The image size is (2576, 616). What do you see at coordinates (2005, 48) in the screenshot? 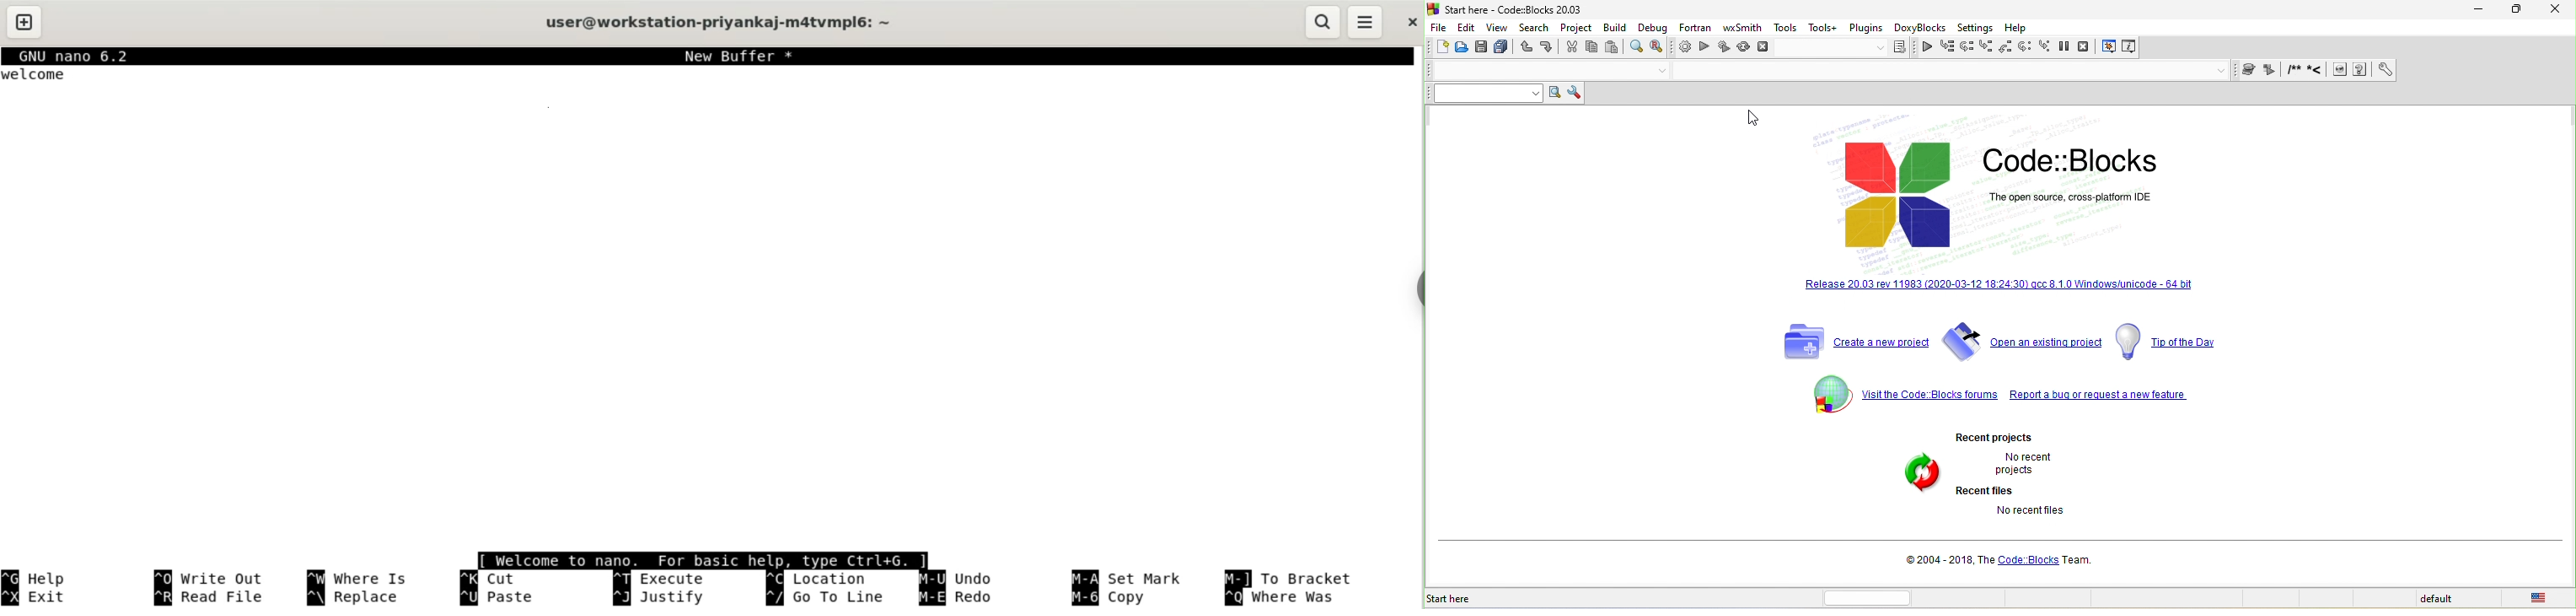
I see `step out` at bounding box center [2005, 48].